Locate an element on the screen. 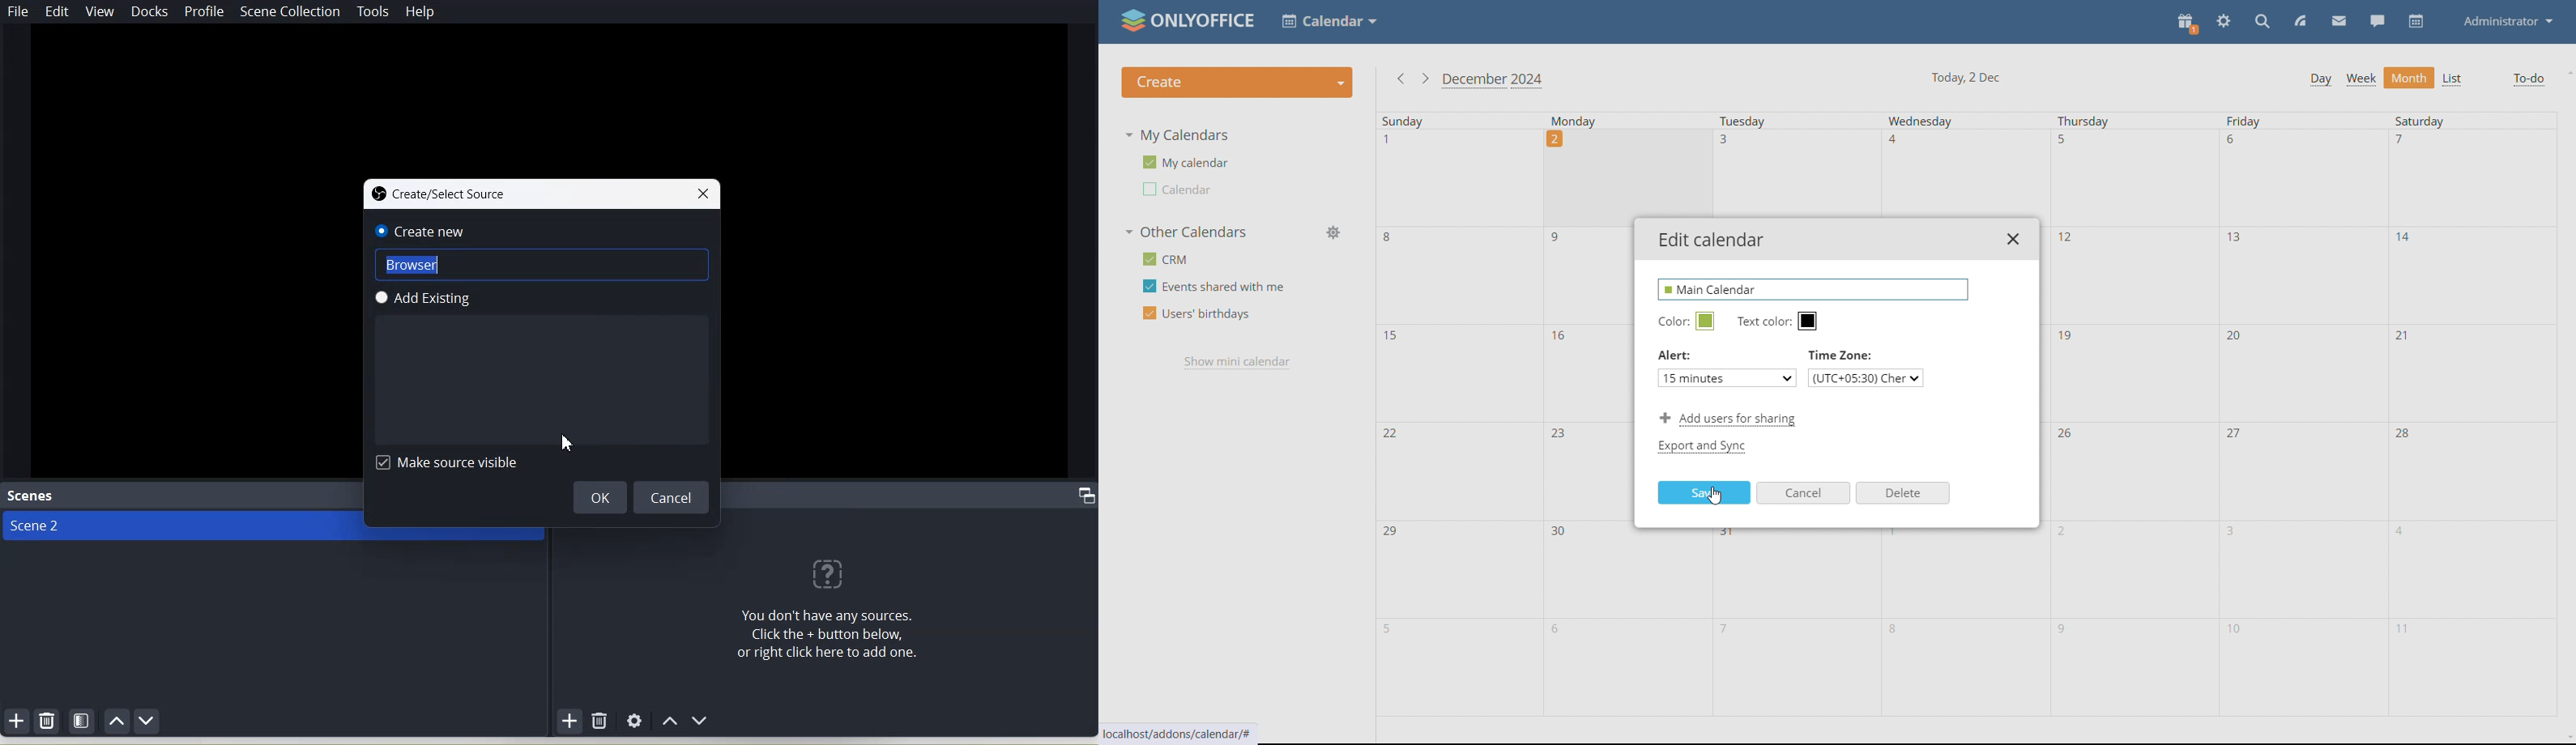 The image size is (2576, 756). feed is located at coordinates (2302, 23).